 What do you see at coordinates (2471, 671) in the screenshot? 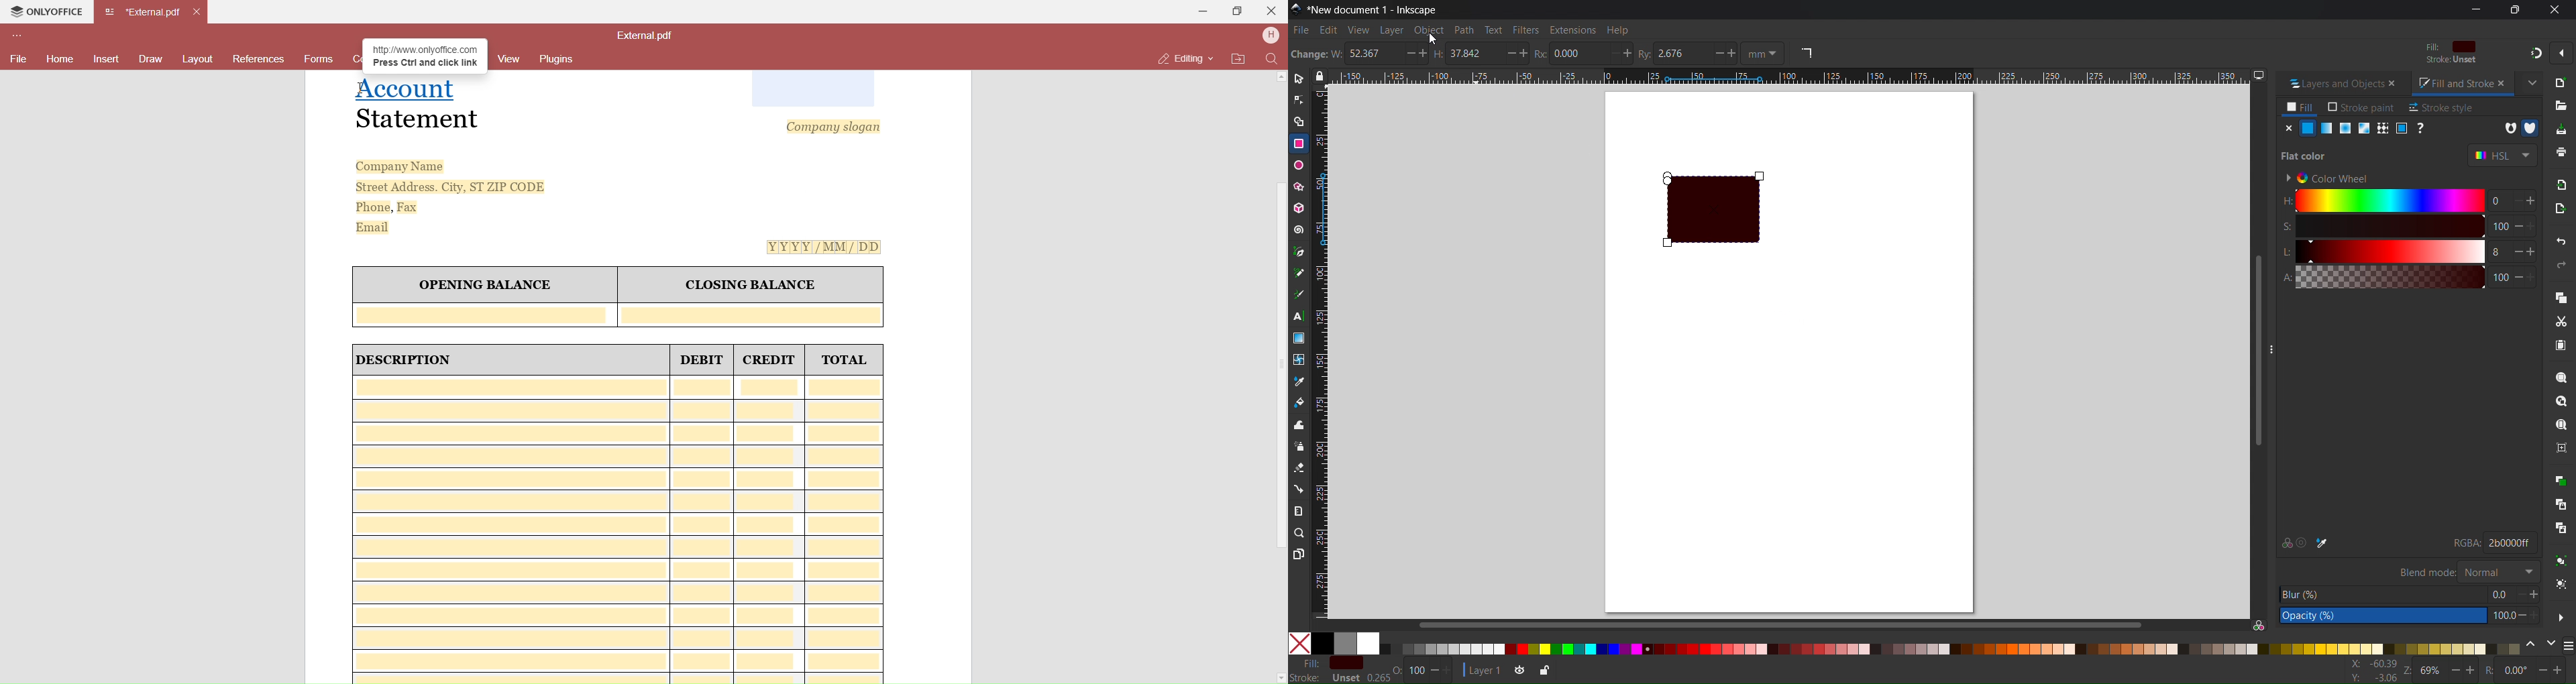
I see `Zoom in` at bounding box center [2471, 671].